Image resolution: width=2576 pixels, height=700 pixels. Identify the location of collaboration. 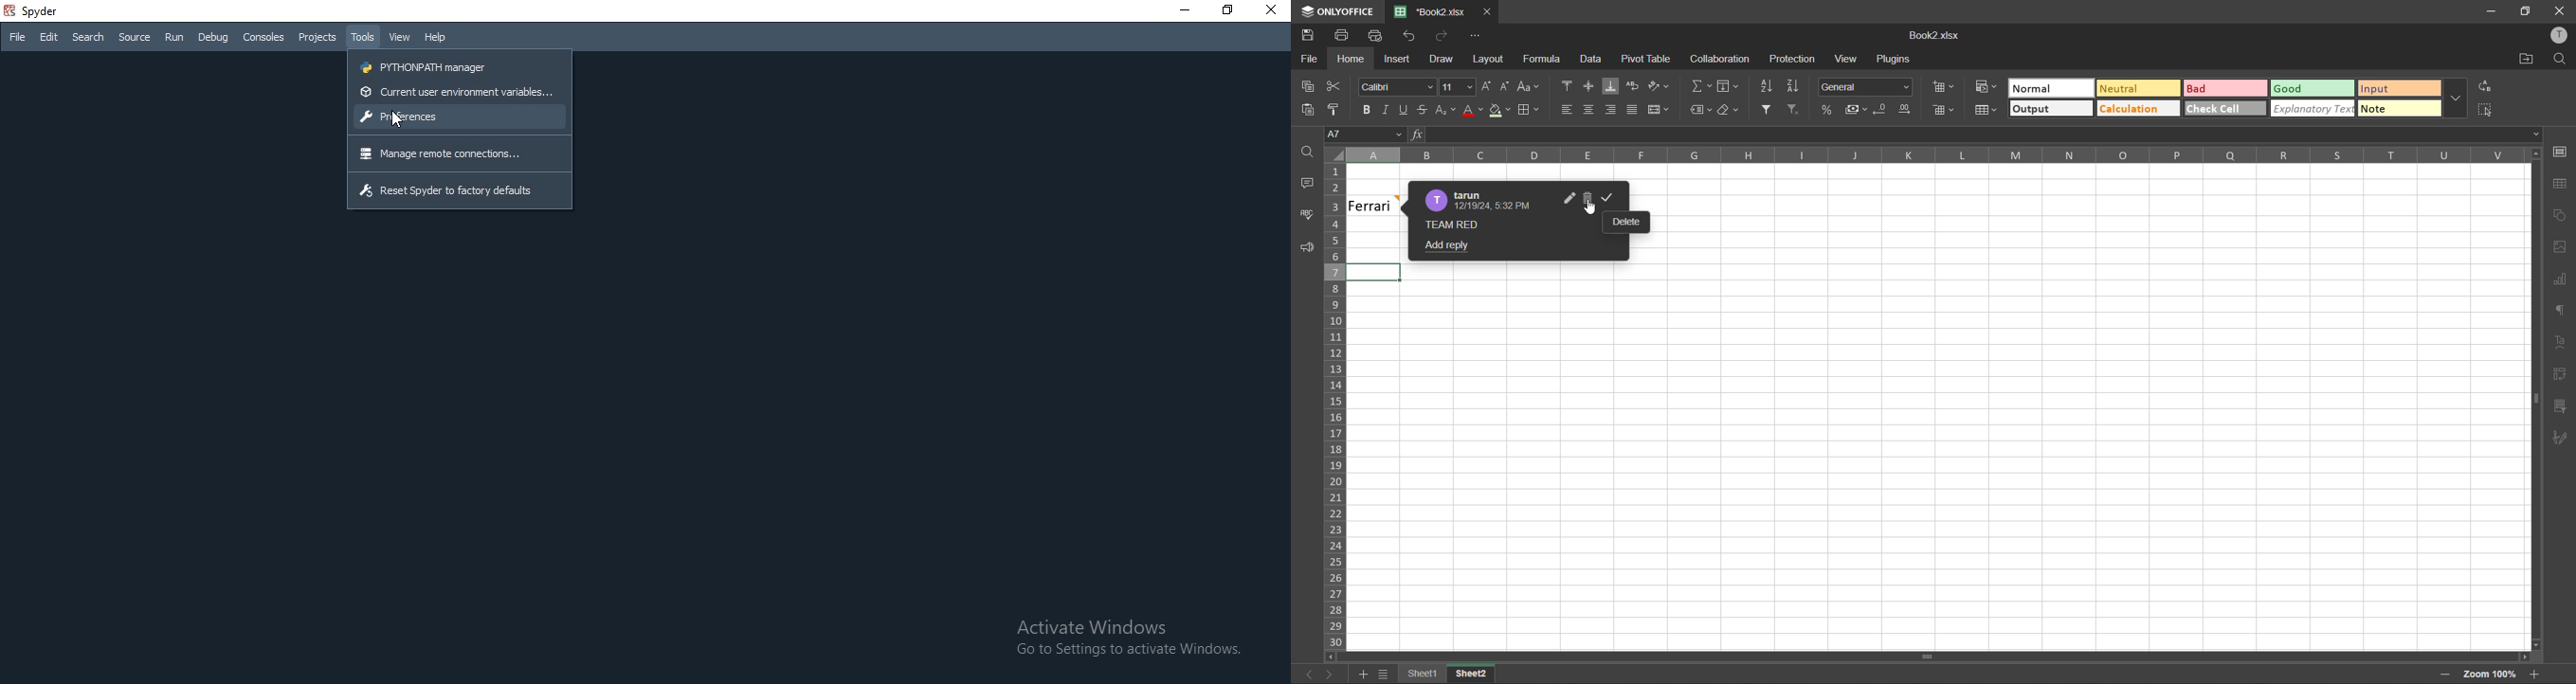
(1723, 61).